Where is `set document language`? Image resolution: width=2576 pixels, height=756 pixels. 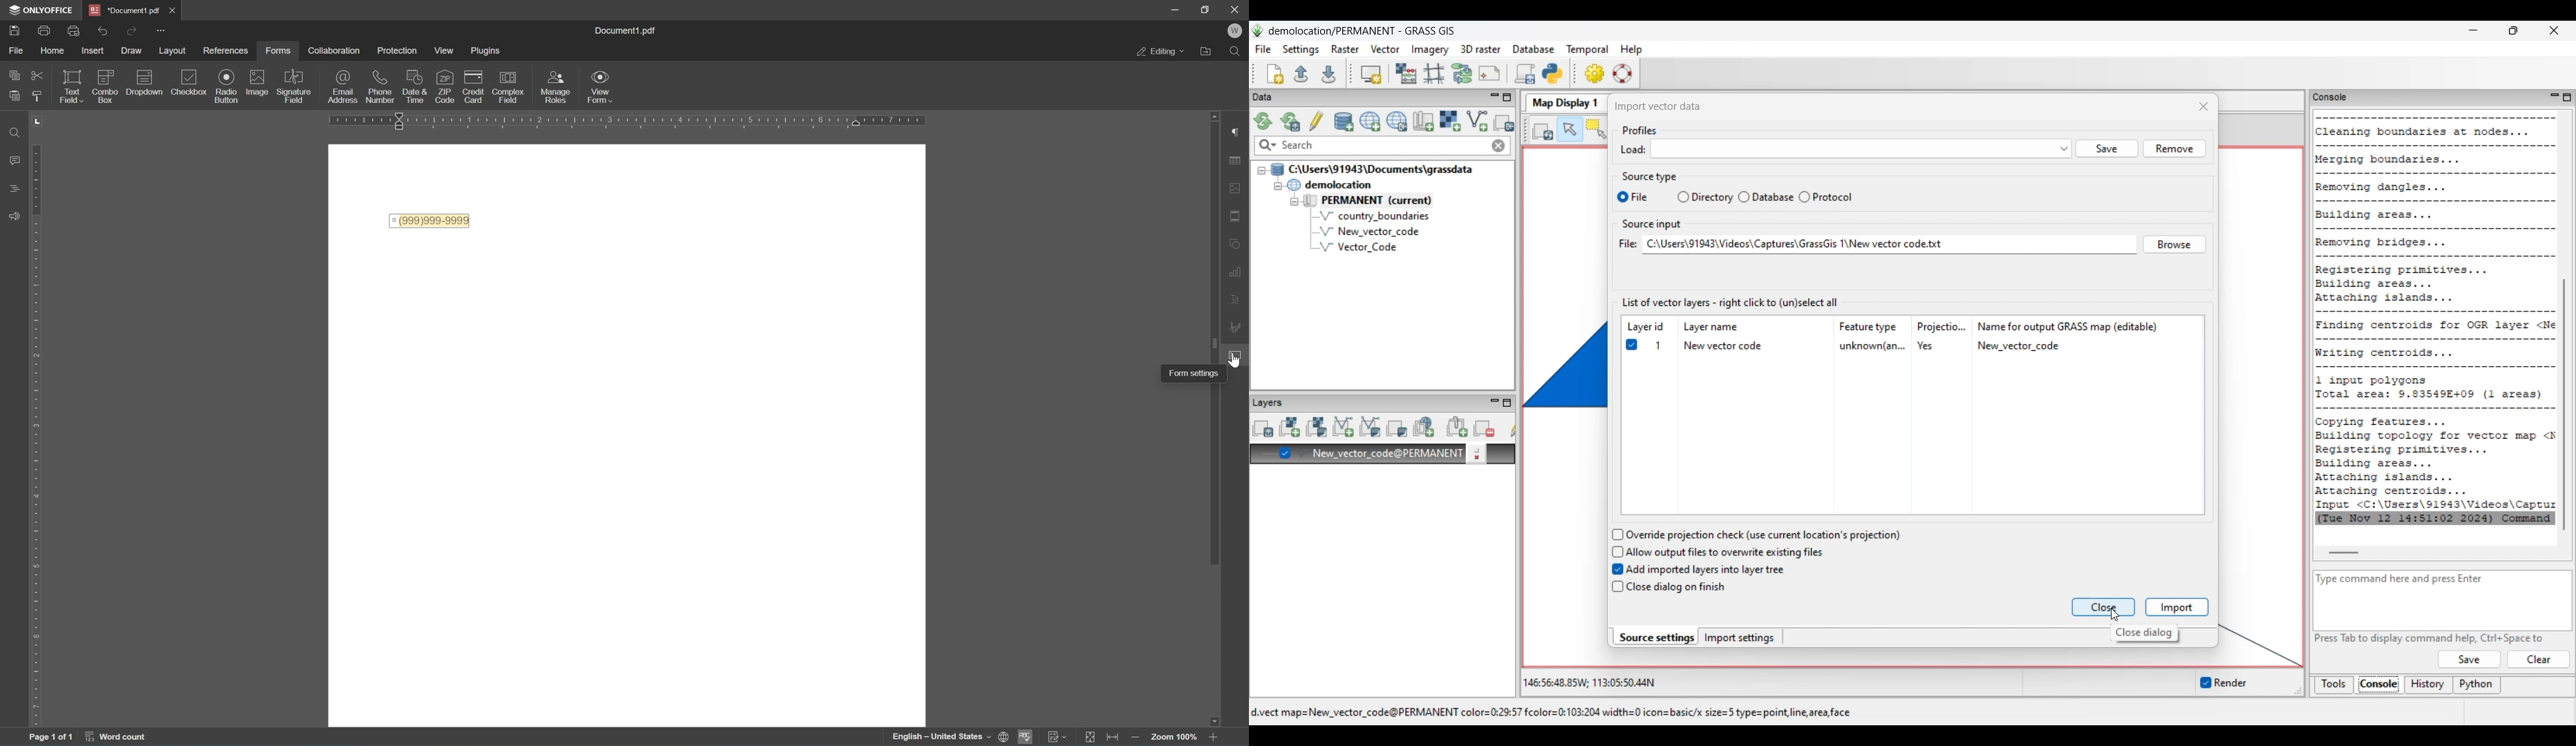
set document language is located at coordinates (1005, 736).